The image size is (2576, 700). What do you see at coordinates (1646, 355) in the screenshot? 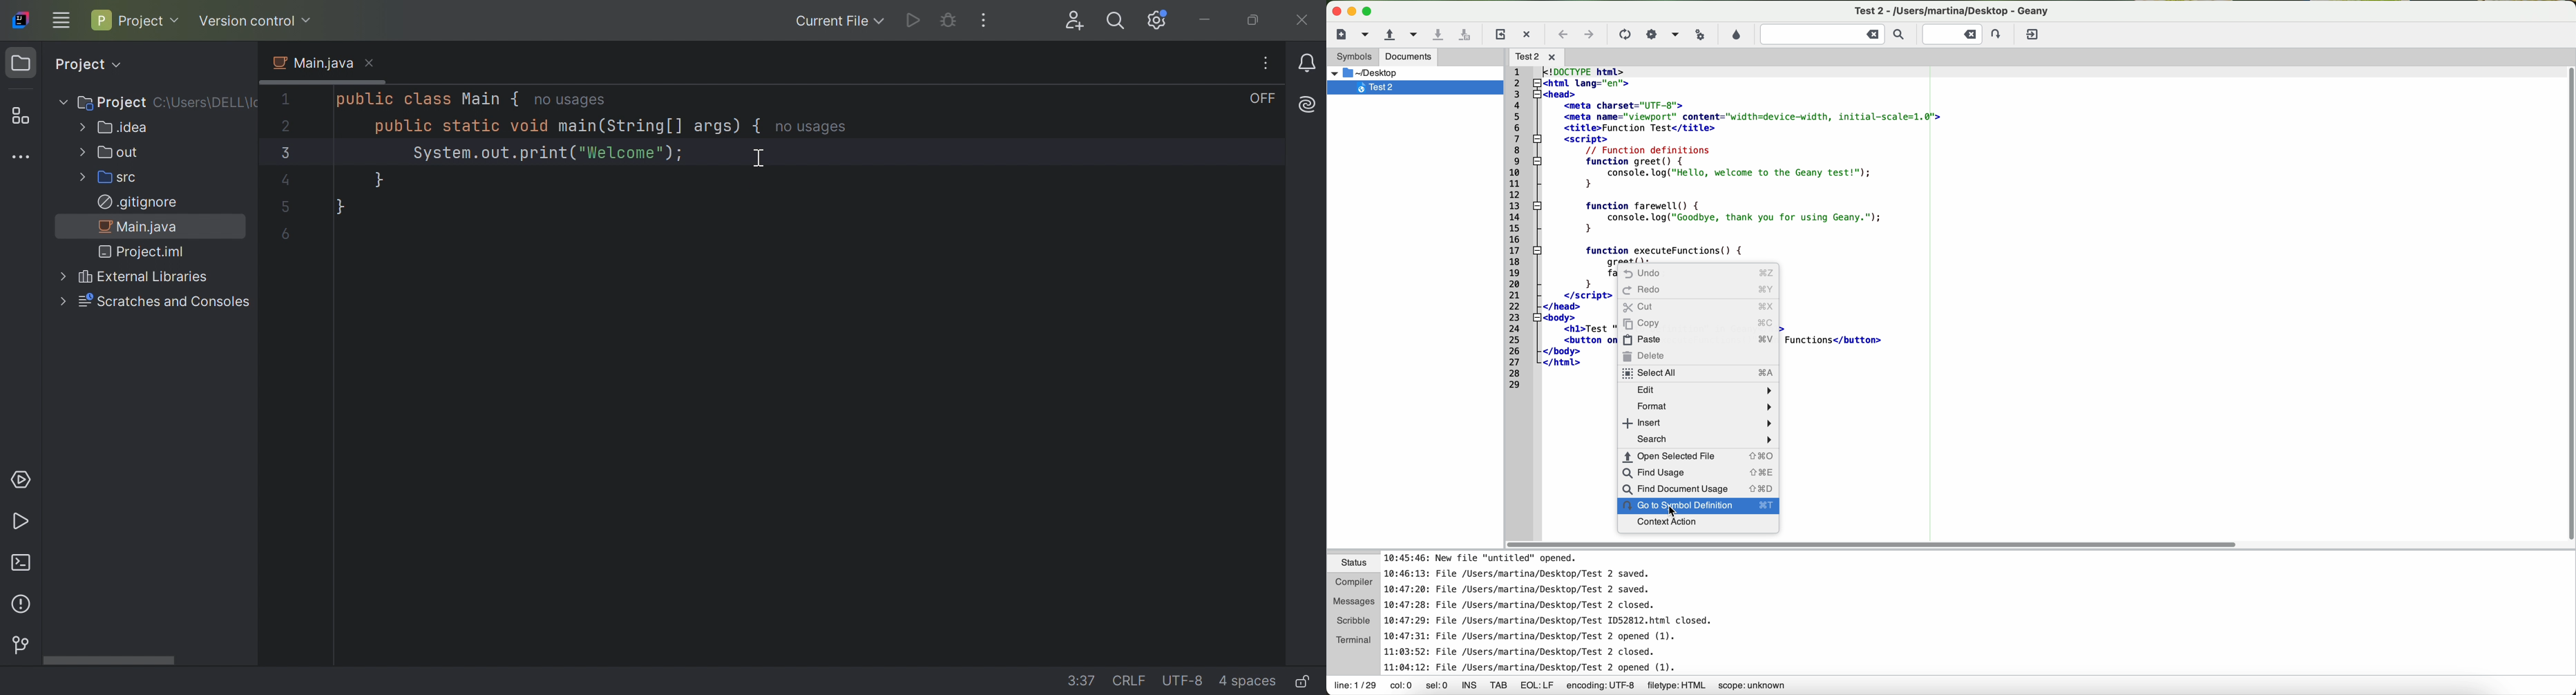
I see `delete` at bounding box center [1646, 355].